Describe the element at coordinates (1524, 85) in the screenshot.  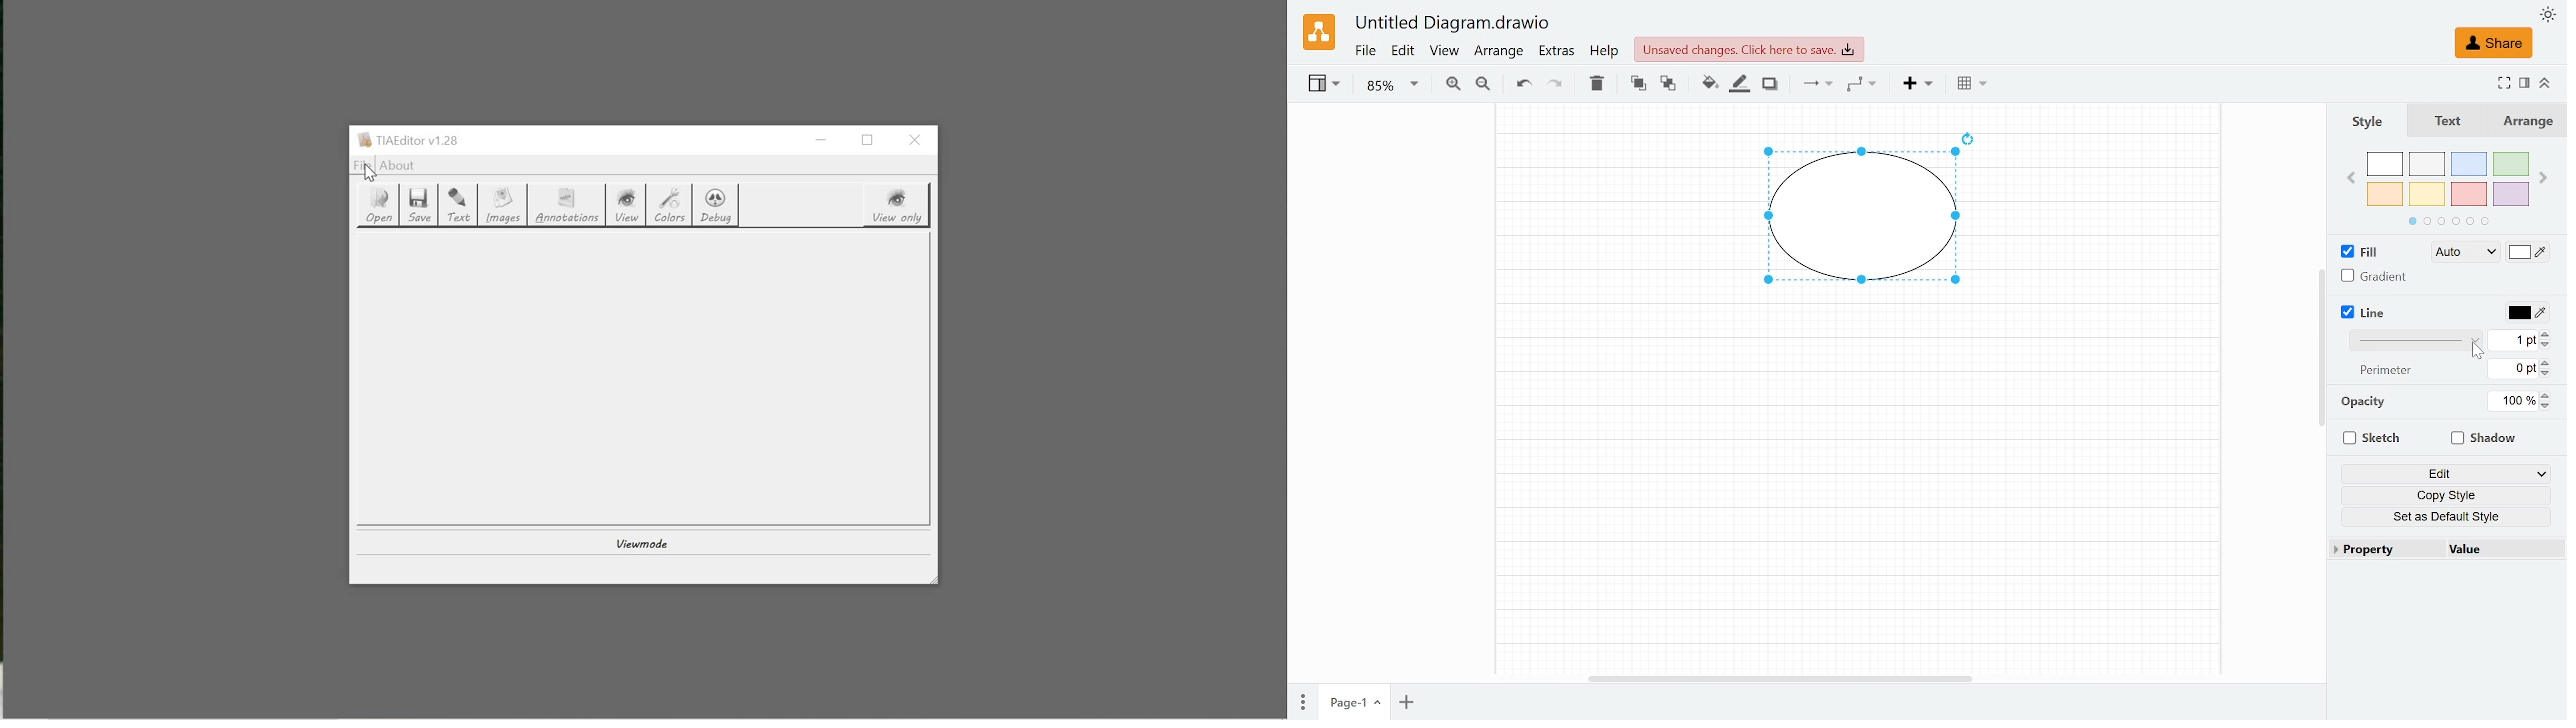
I see `Undo` at that location.